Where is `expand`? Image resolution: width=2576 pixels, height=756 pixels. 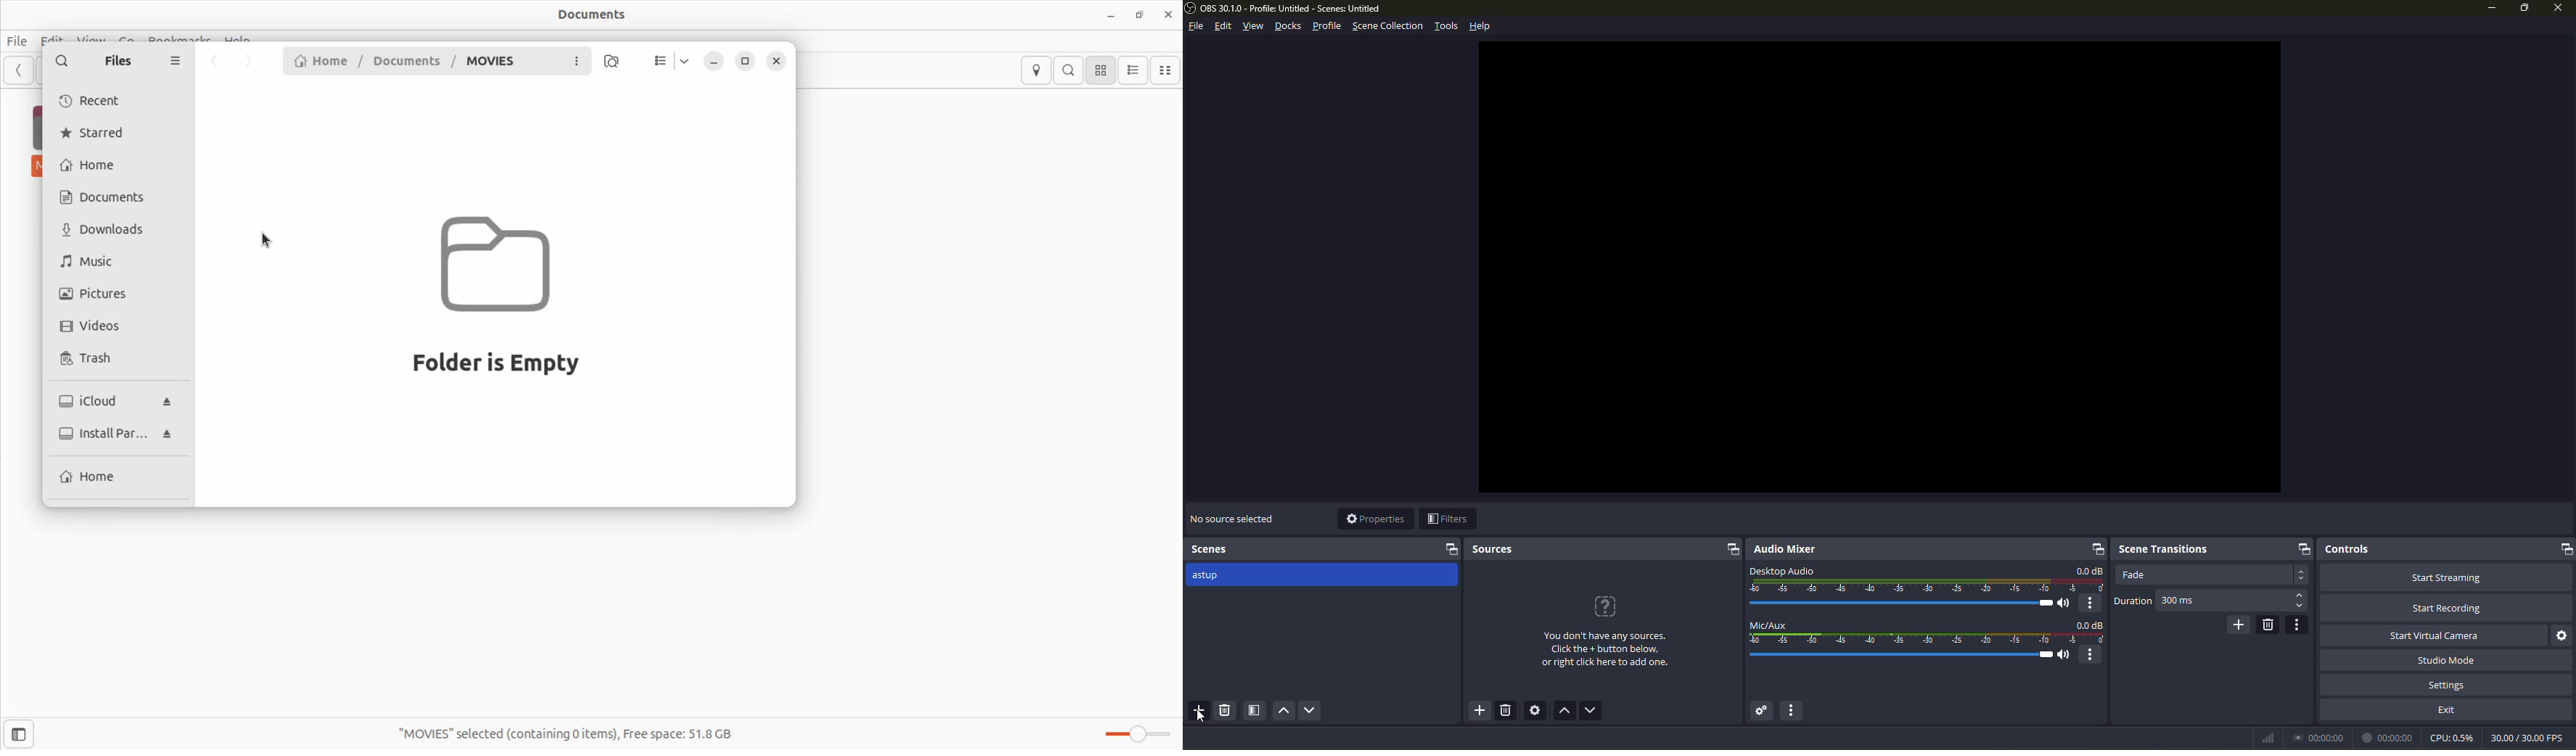
expand is located at coordinates (2098, 549).